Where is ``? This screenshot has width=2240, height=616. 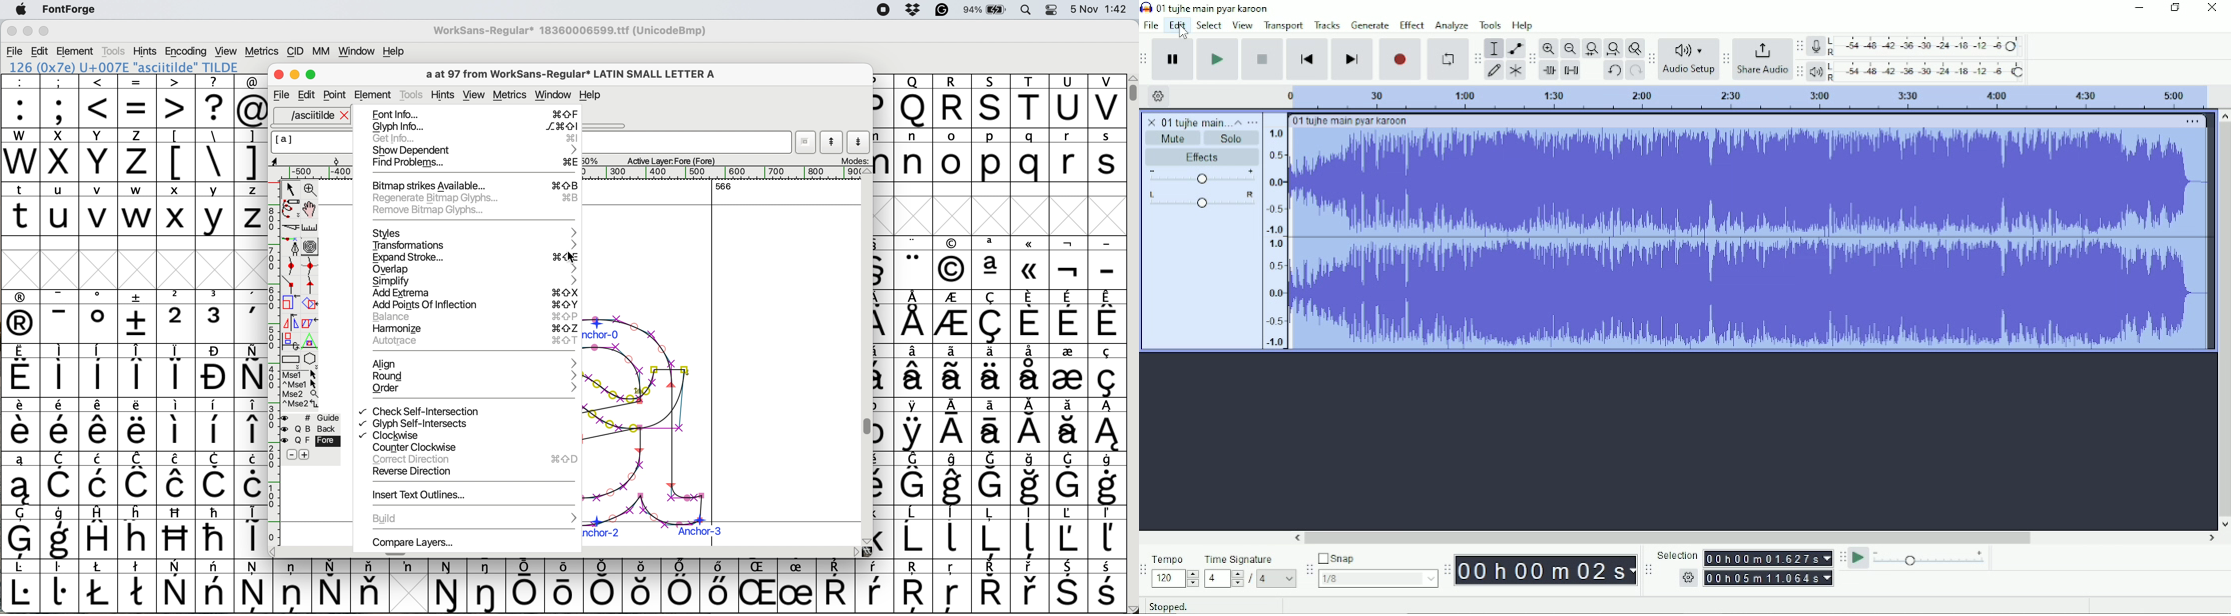  is located at coordinates (177, 532).